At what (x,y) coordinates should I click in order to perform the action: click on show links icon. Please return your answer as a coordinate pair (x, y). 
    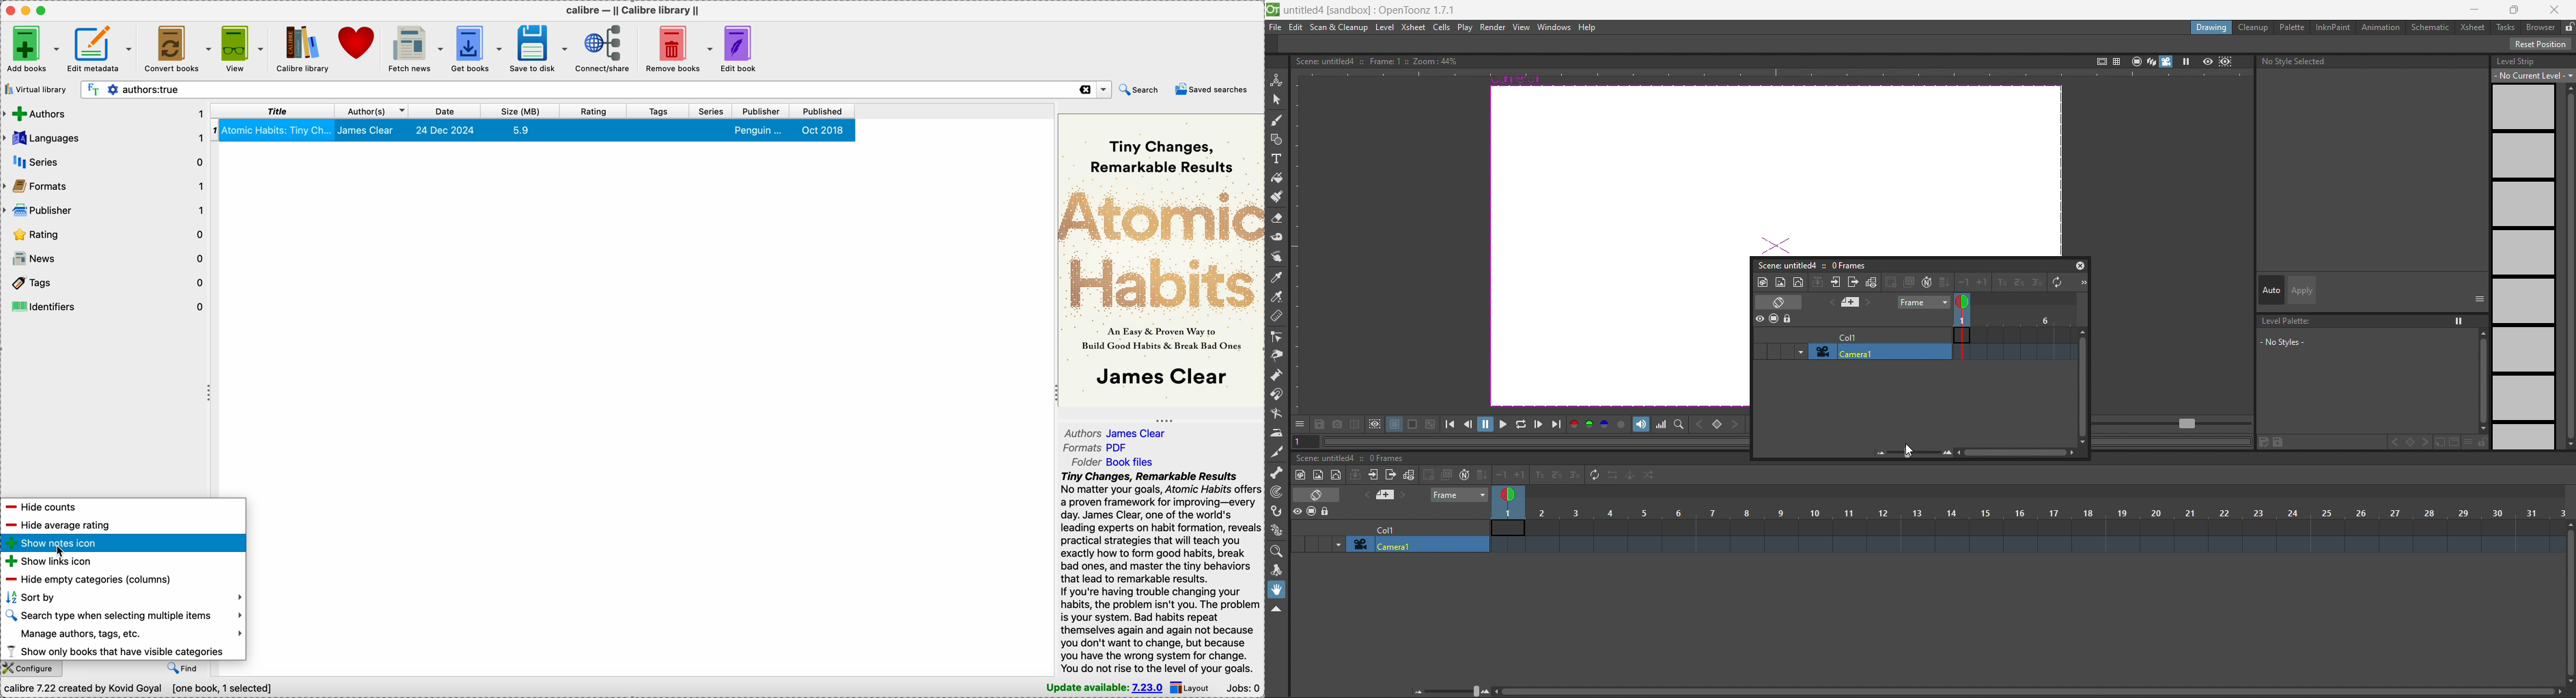
    Looking at the image, I should click on (49, 561).